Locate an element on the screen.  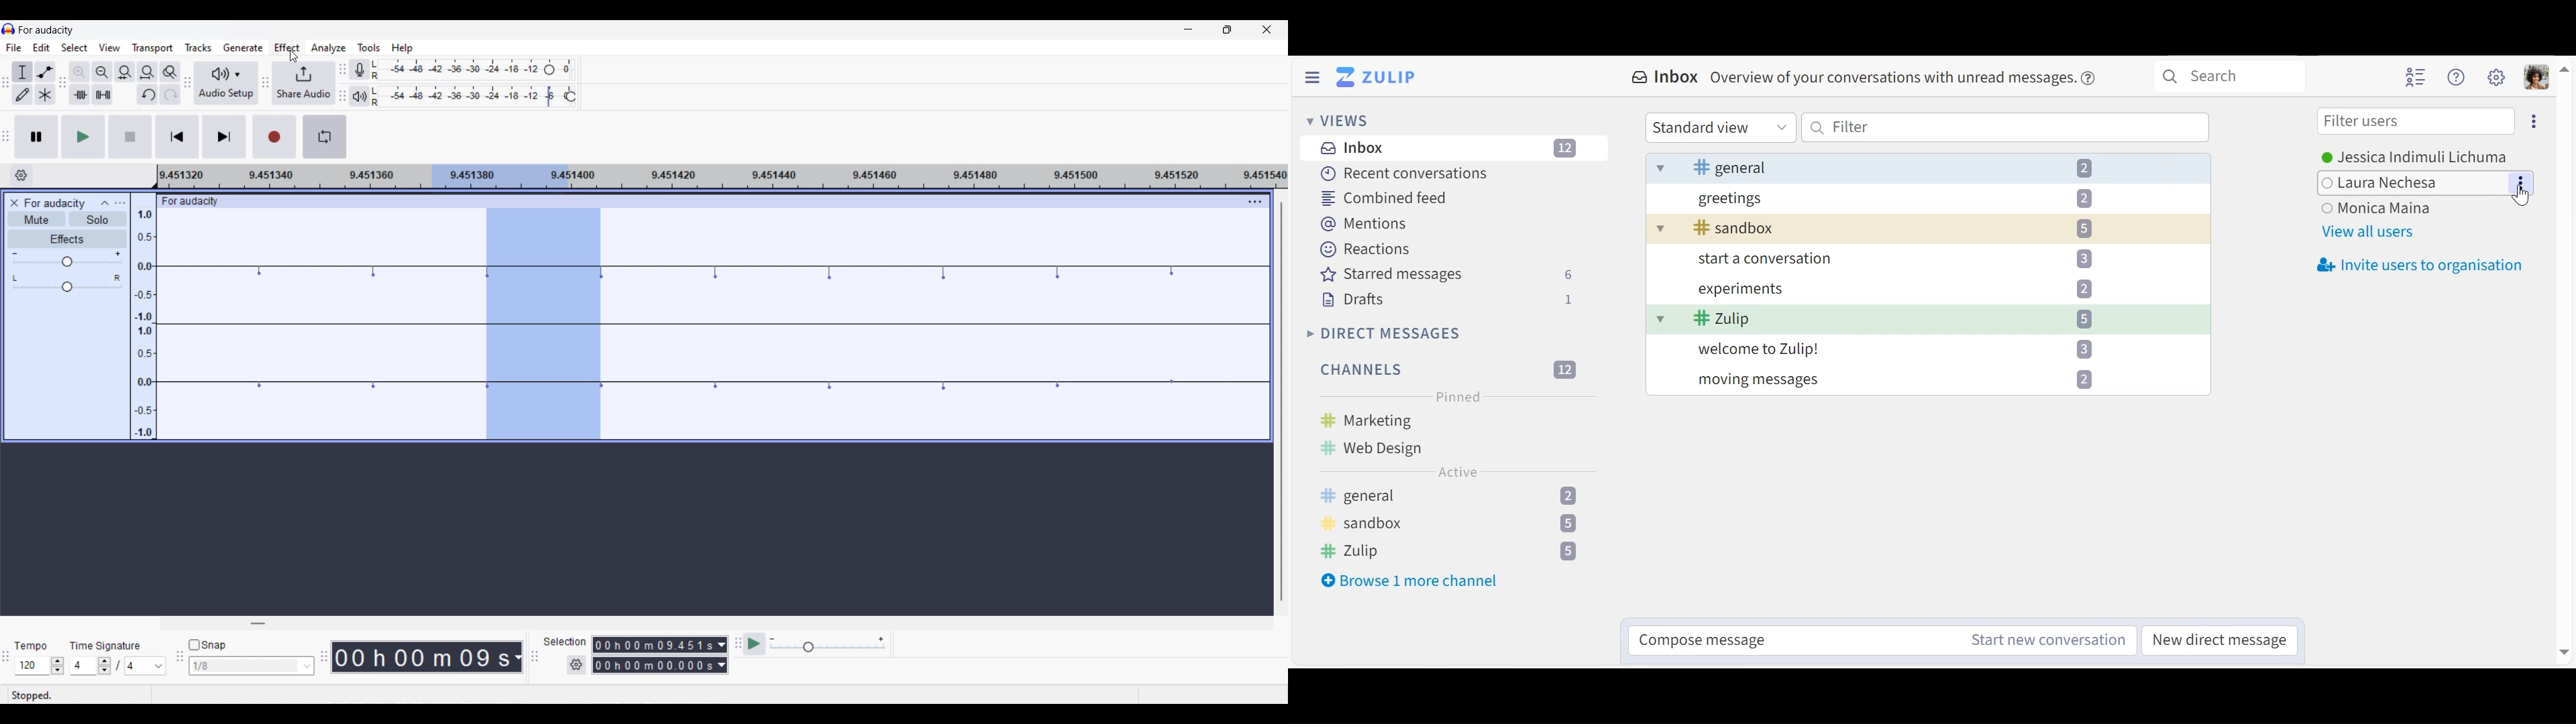
Selection duration is located at coordinates (653, 656).